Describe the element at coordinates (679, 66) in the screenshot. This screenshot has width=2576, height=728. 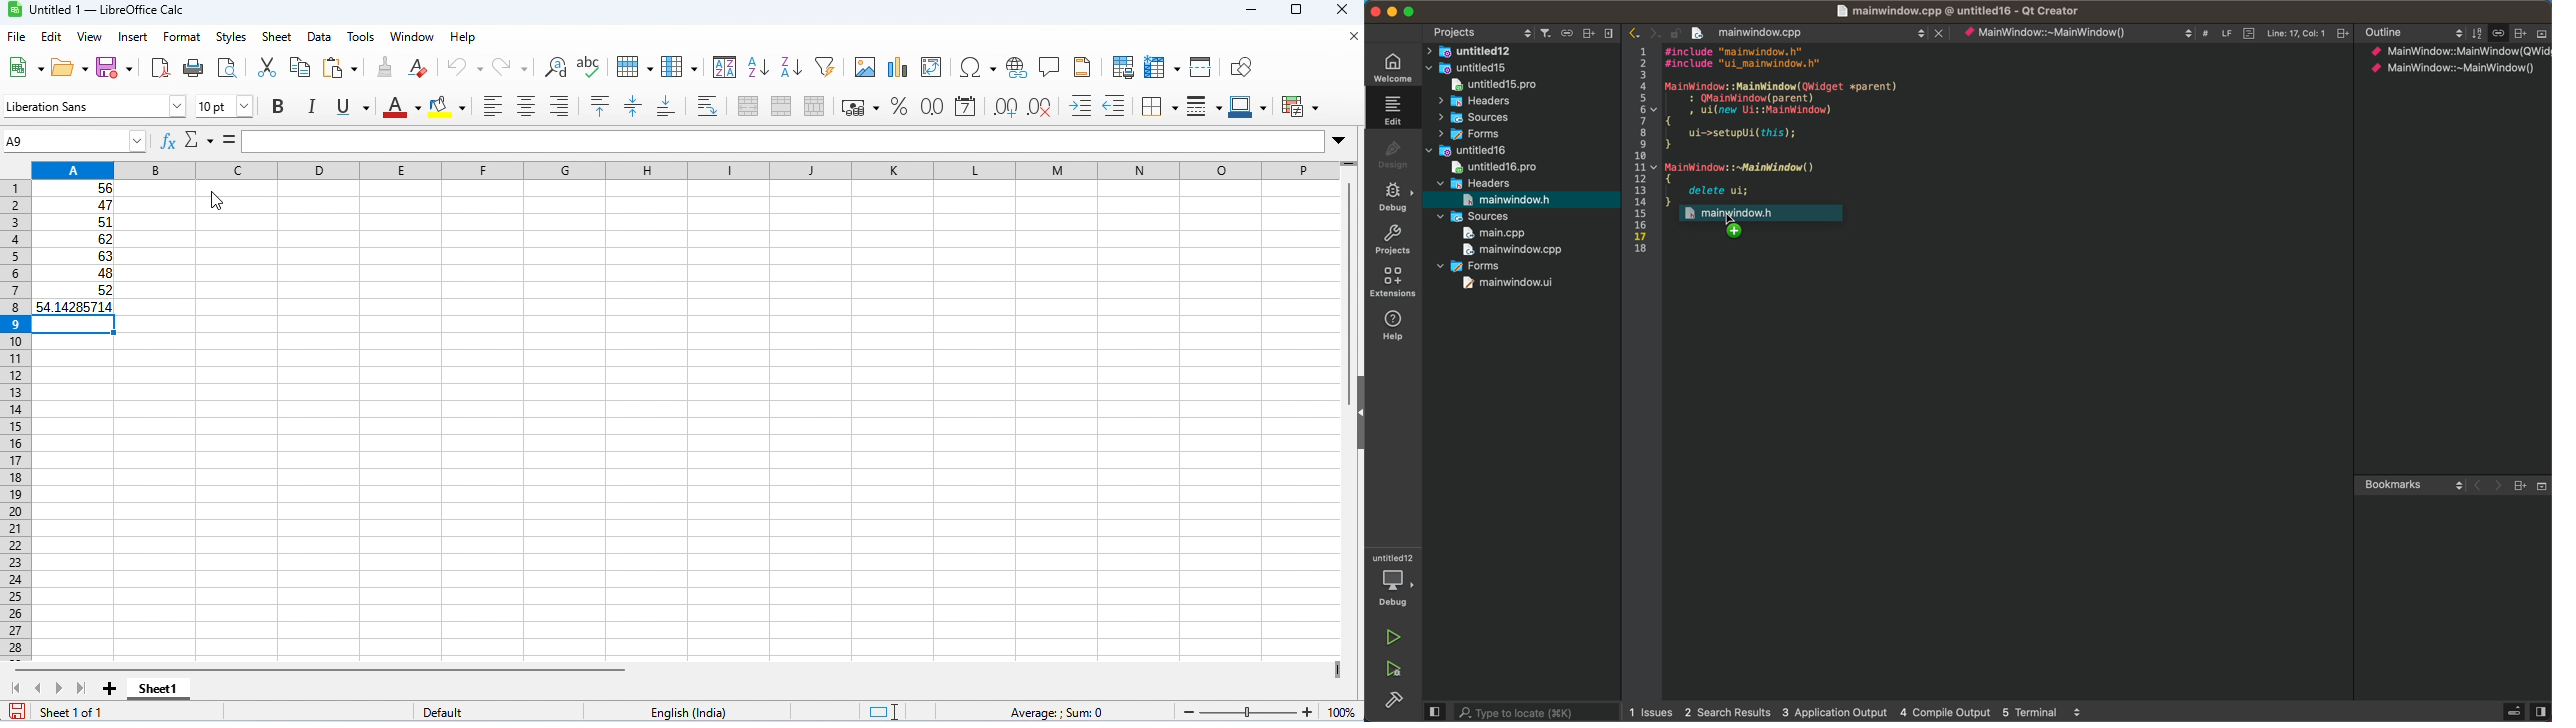
I see `column` at that location.